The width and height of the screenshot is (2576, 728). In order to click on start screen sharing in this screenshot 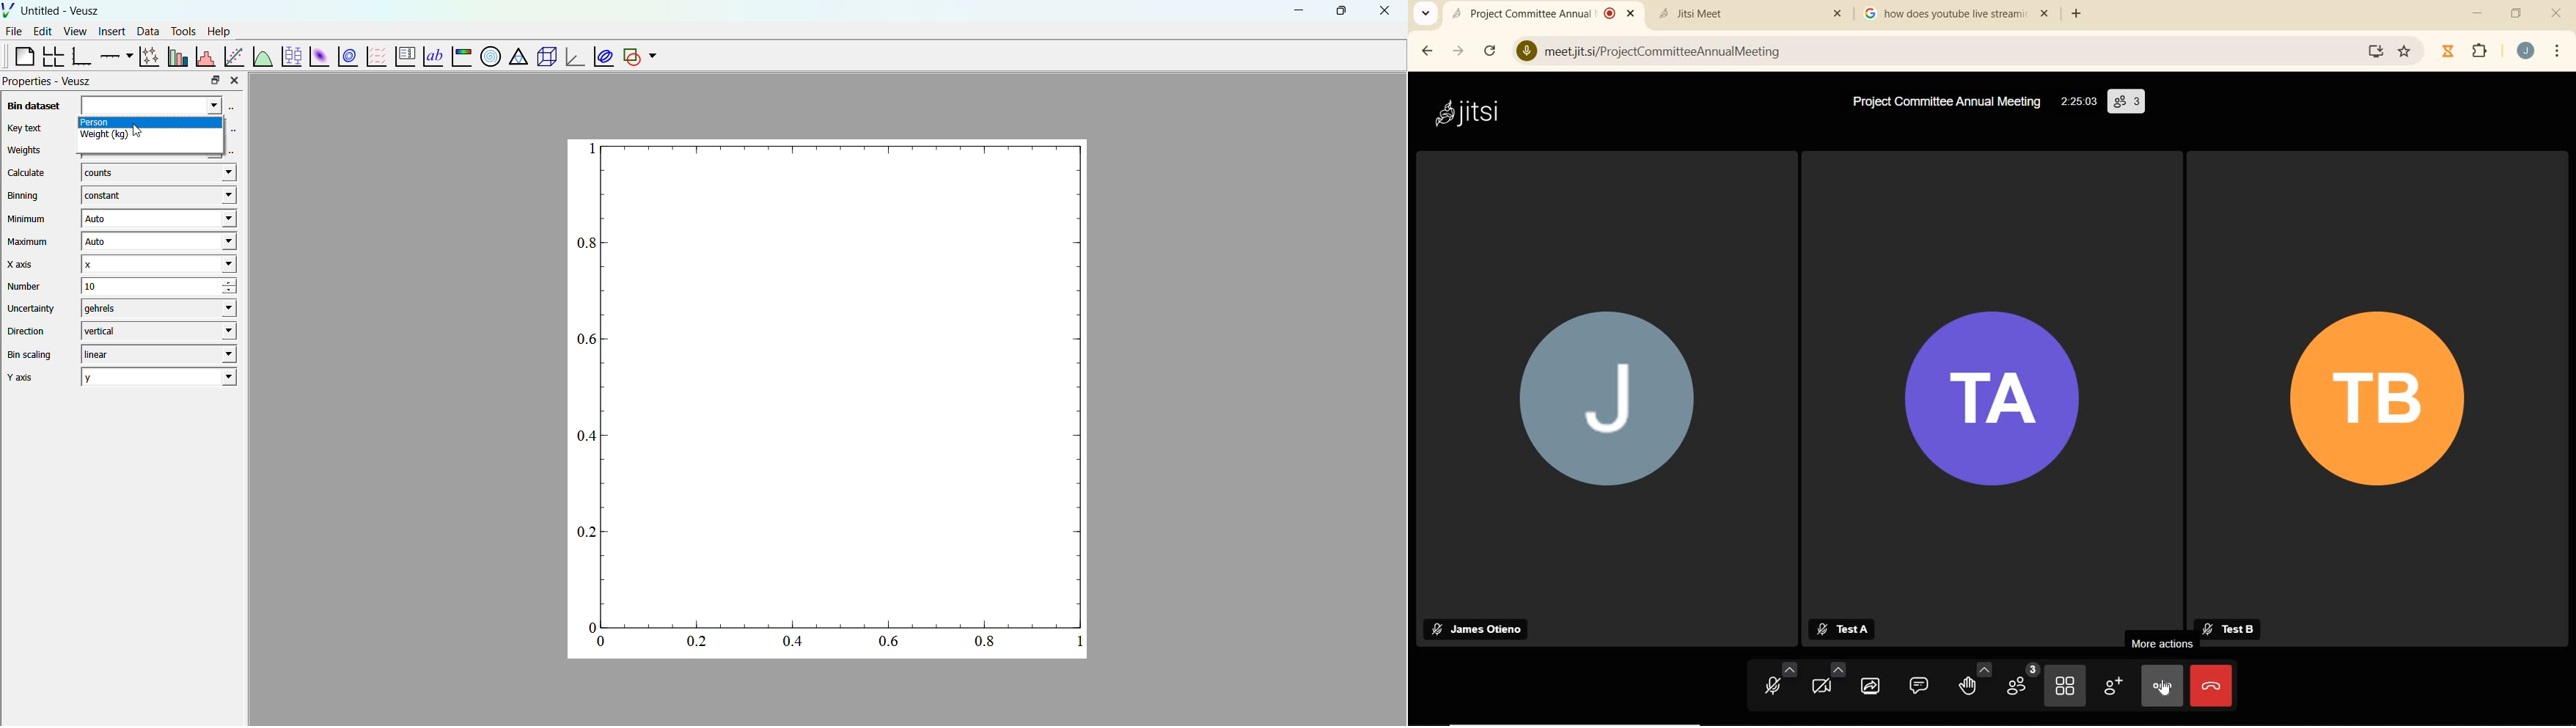, I will do `click(1873, 686)`.